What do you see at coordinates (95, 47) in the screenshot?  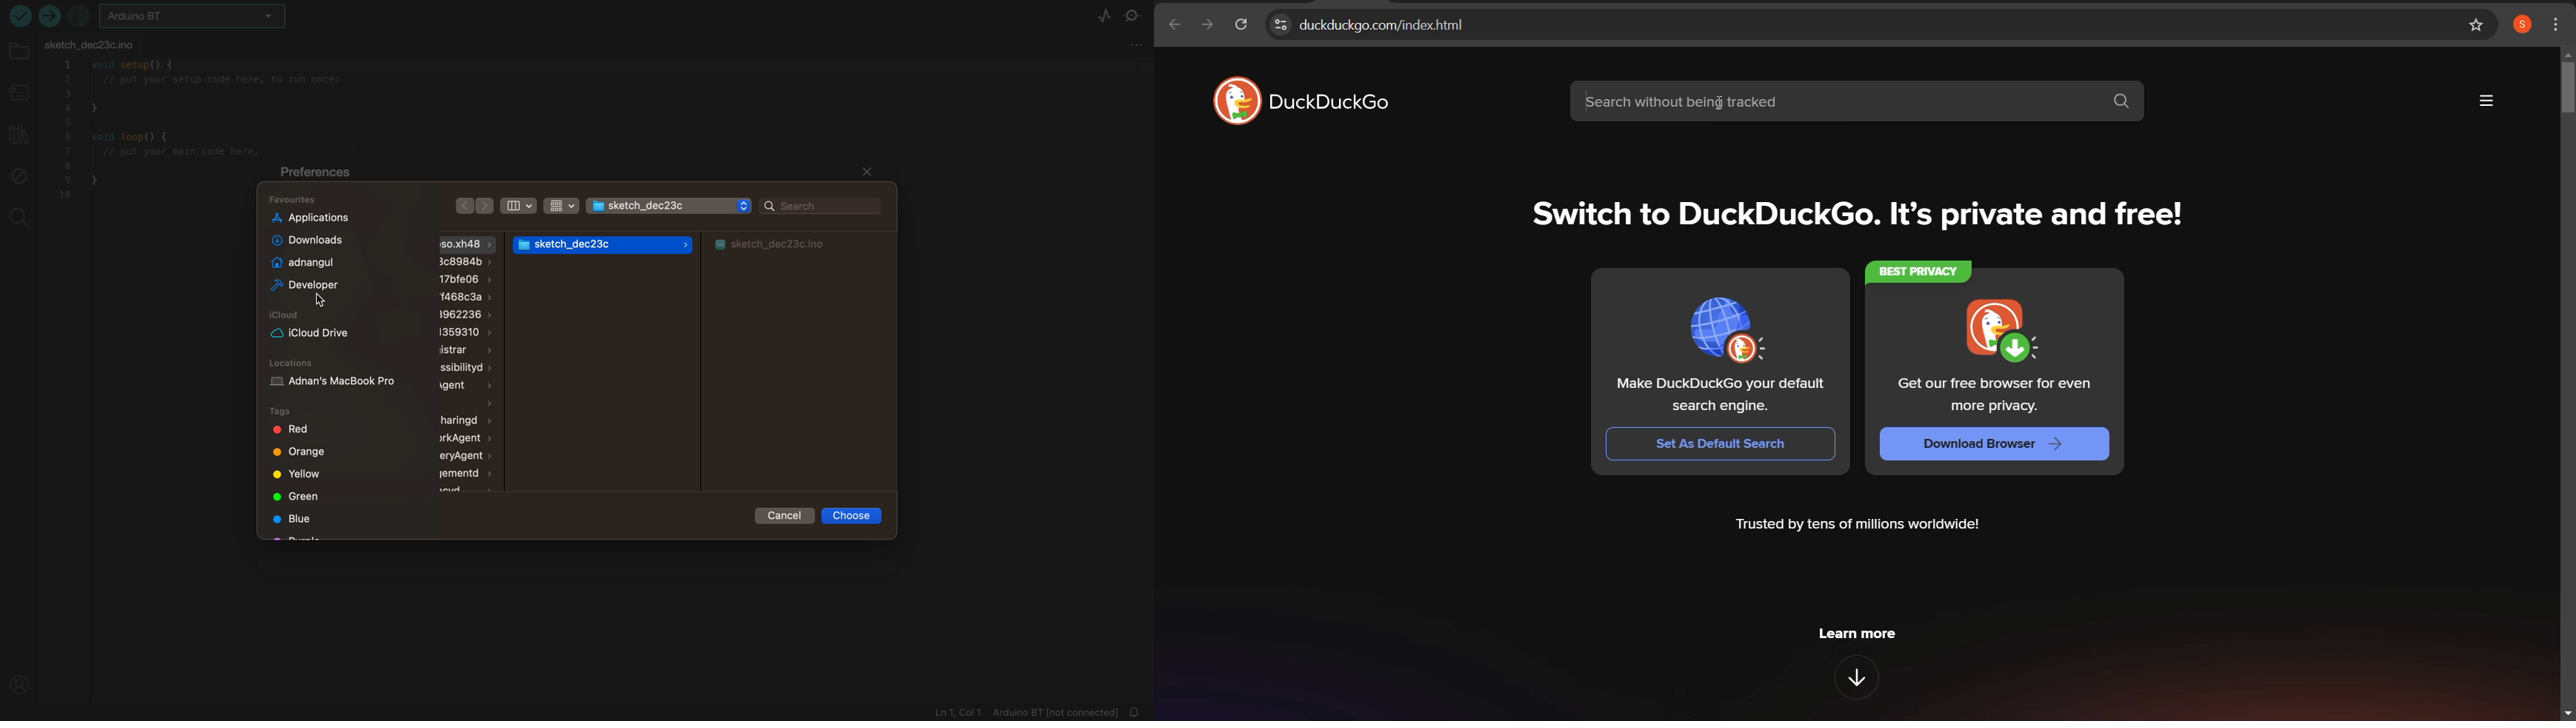 I see `FILE TAB` at bounding box center [95, 47].